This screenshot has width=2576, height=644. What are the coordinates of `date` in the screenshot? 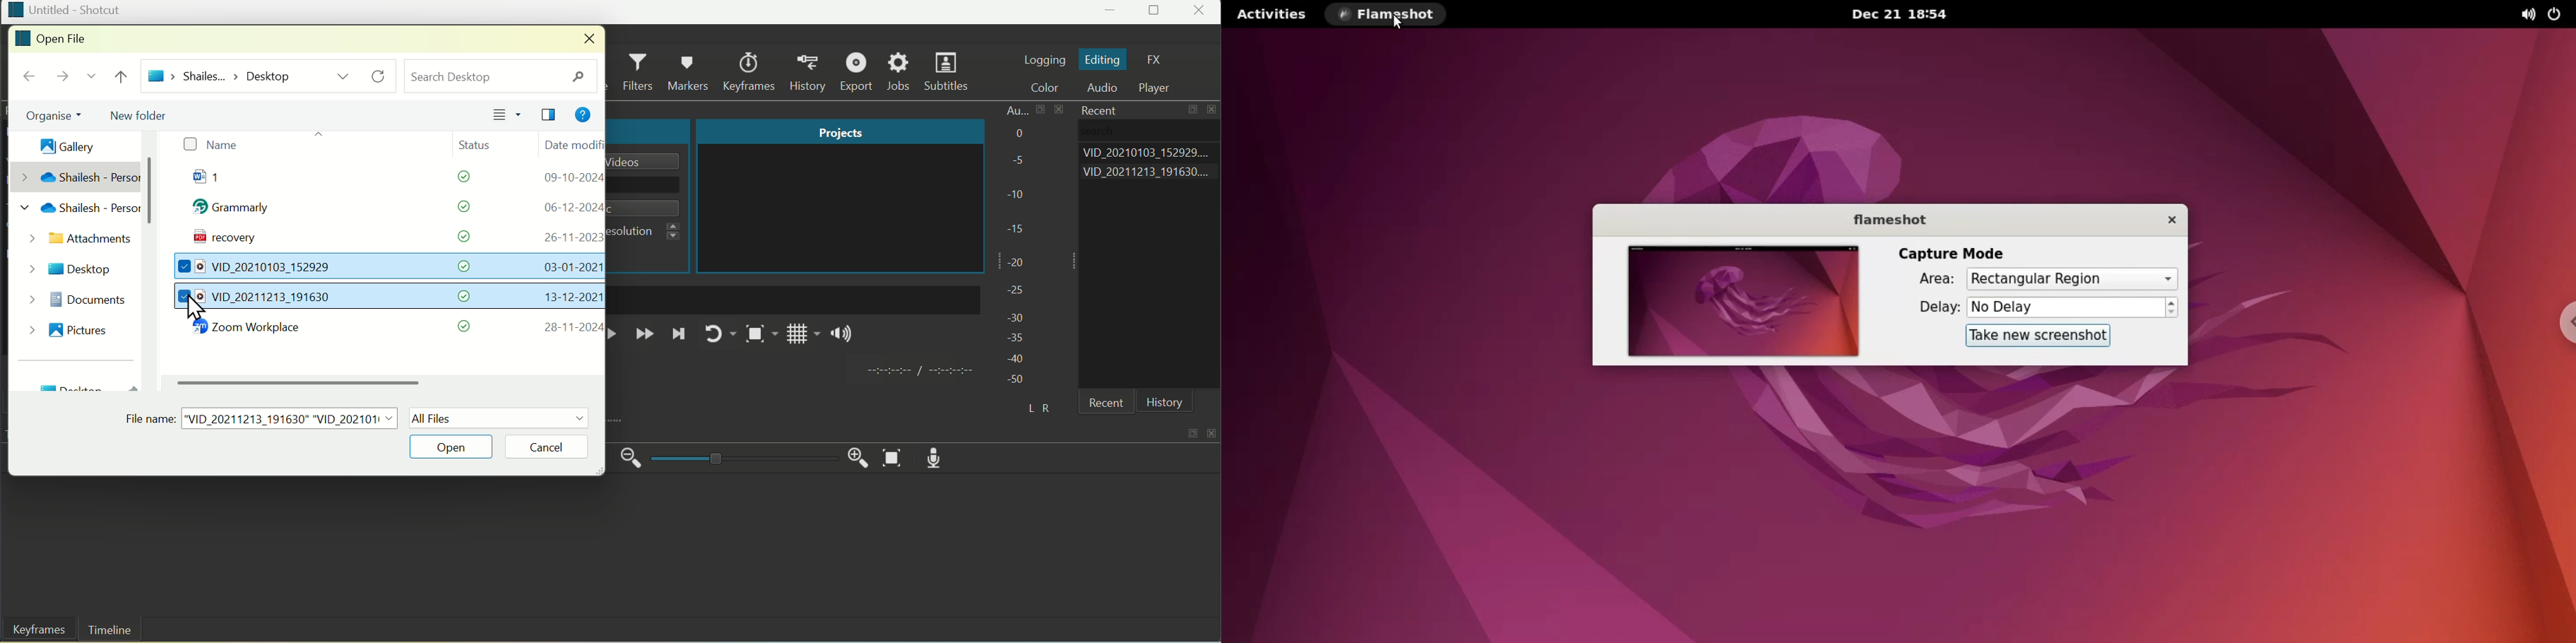 It's located at (568, 297).